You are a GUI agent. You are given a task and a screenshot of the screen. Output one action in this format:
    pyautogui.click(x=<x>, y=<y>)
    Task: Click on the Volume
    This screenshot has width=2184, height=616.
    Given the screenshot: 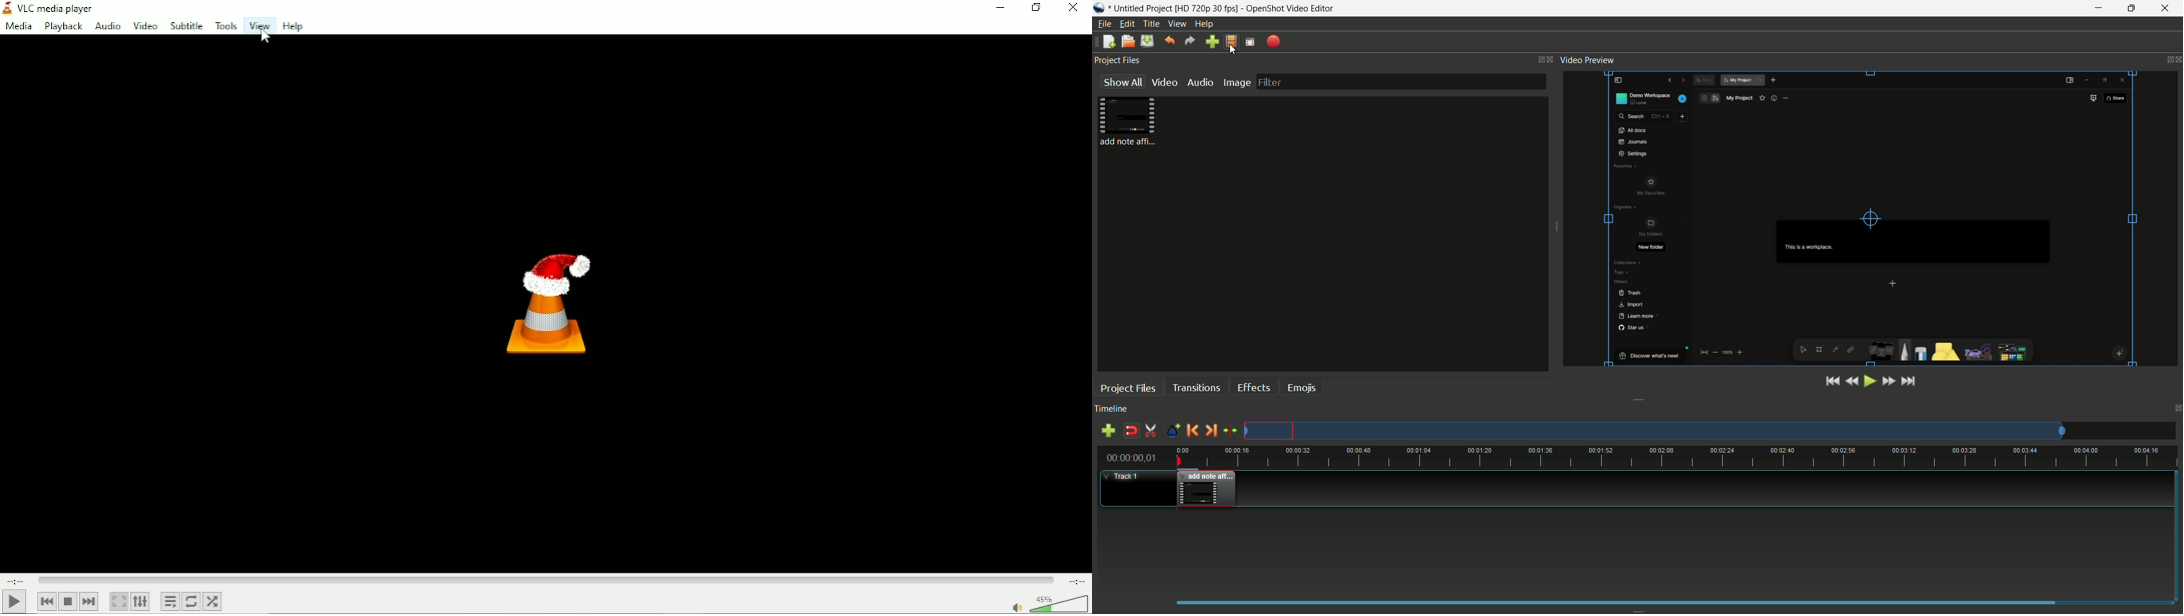 What is the action you would take?
    pyautogui.click(x=1046, y=603)
    